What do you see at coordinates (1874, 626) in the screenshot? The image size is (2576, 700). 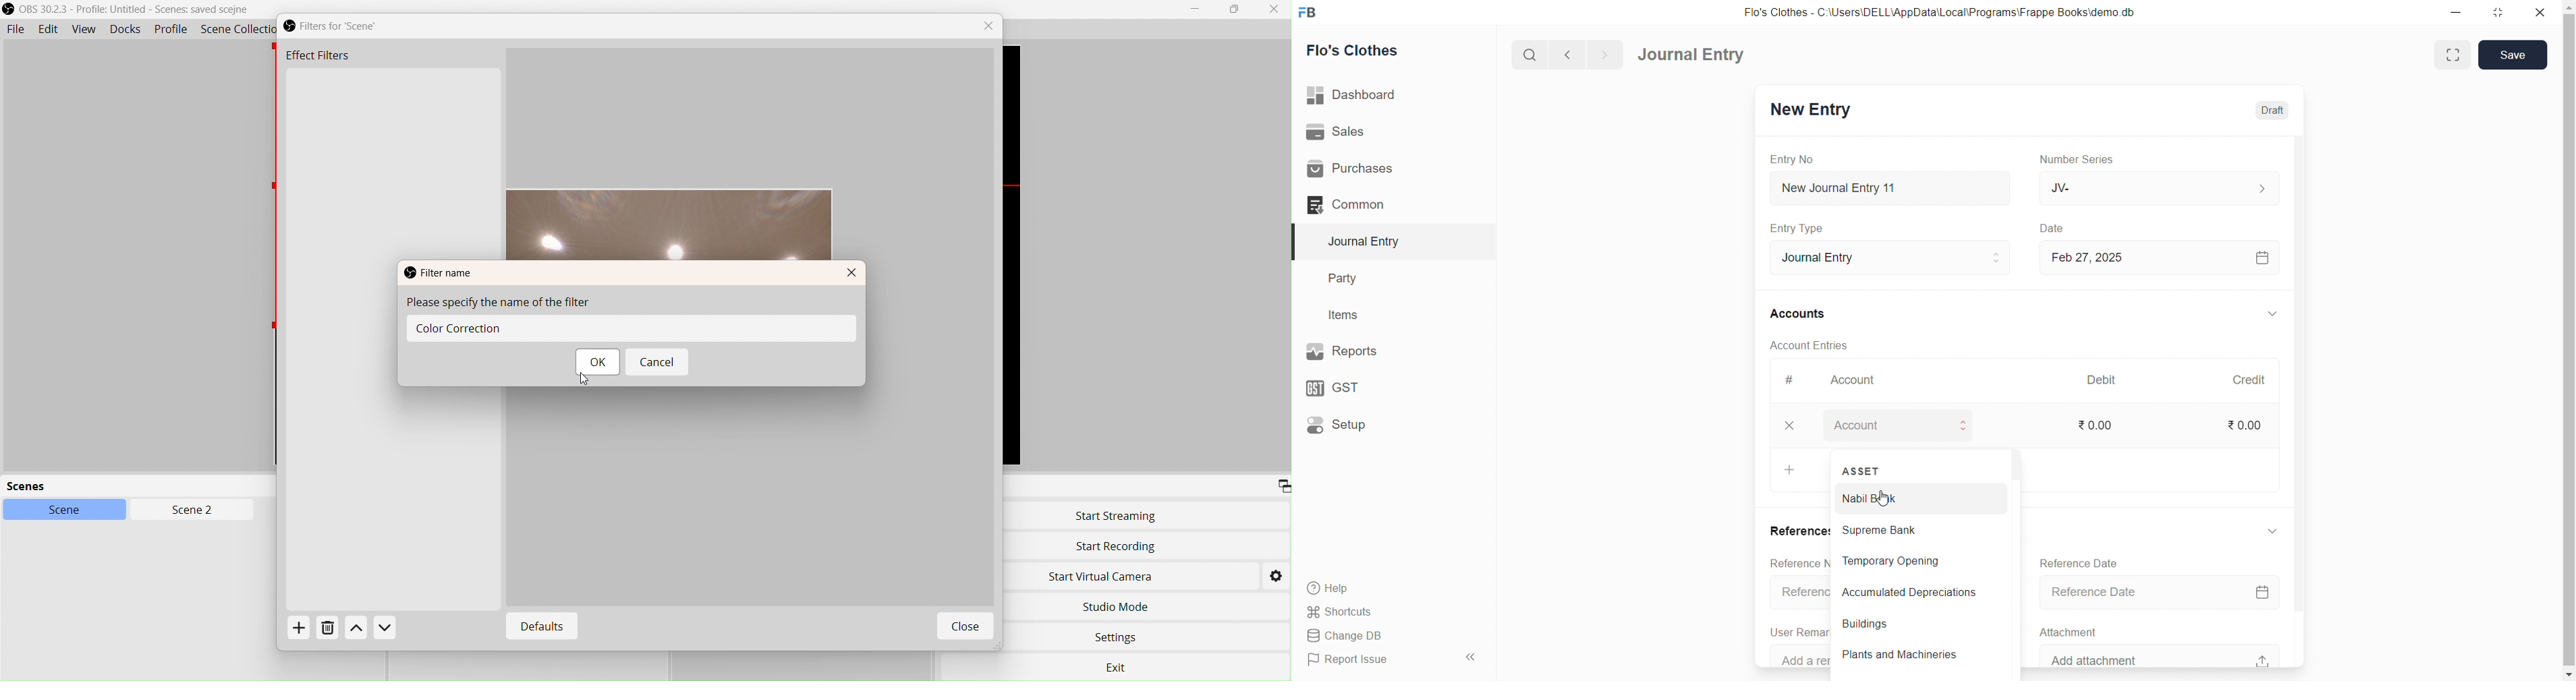 I see `Buildings` at bounding box center [1874, 626].